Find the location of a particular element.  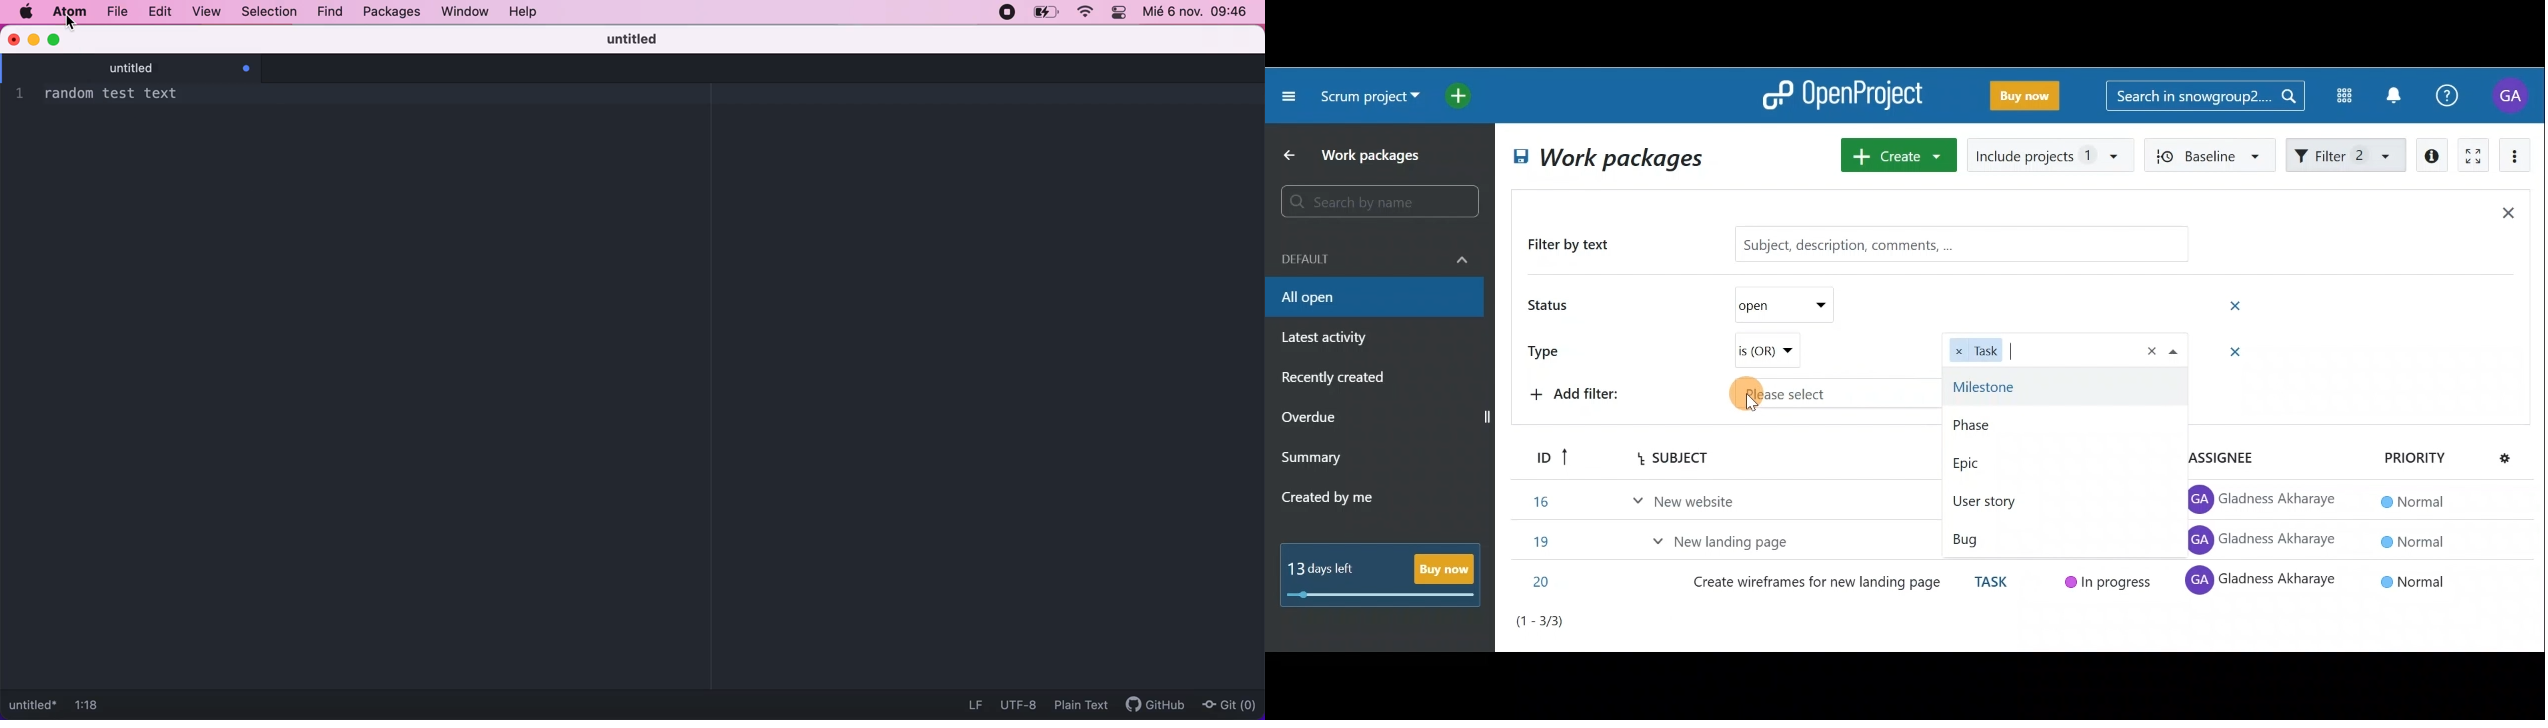

Activate zen mode is located at coordinates (2471, 157).